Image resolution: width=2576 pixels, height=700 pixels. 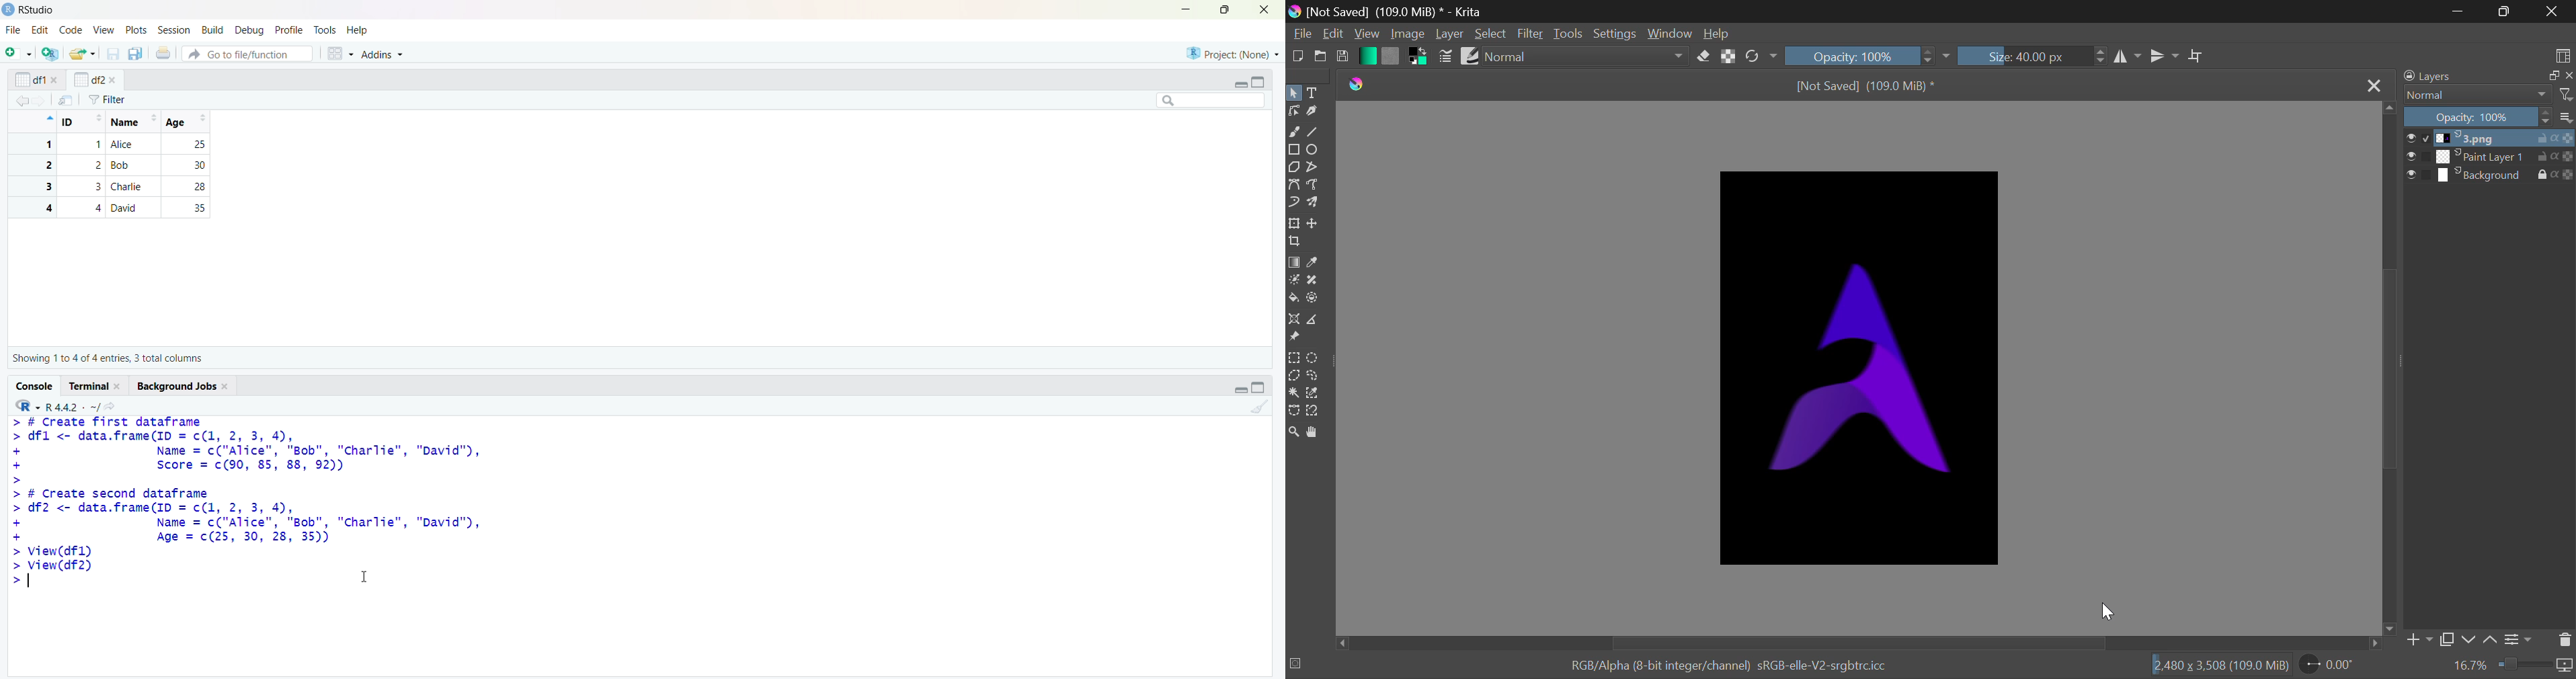 What do you see at coordinates (119, 386) in the screenshot?
I see `close` at bounding box center [119, 386].